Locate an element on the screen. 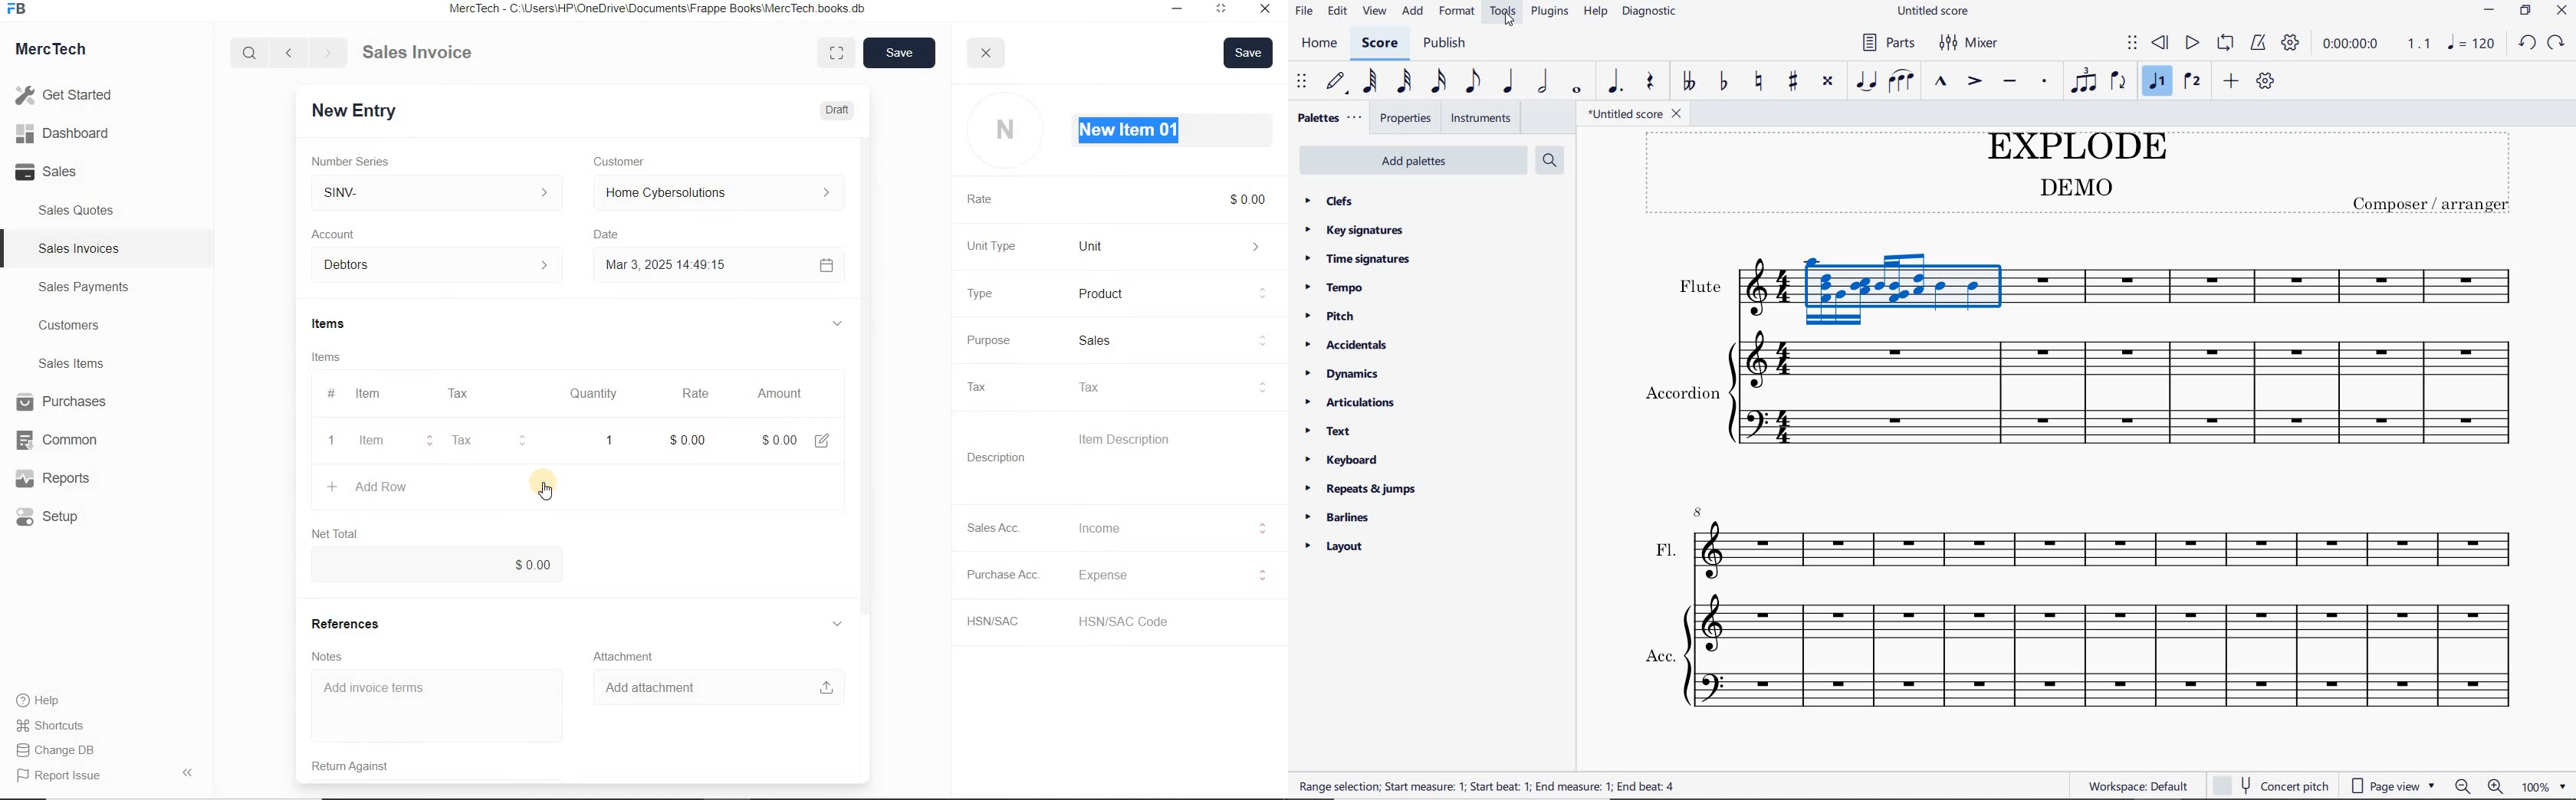  HSN/SAC Code is located at coordinates (1138, 621).